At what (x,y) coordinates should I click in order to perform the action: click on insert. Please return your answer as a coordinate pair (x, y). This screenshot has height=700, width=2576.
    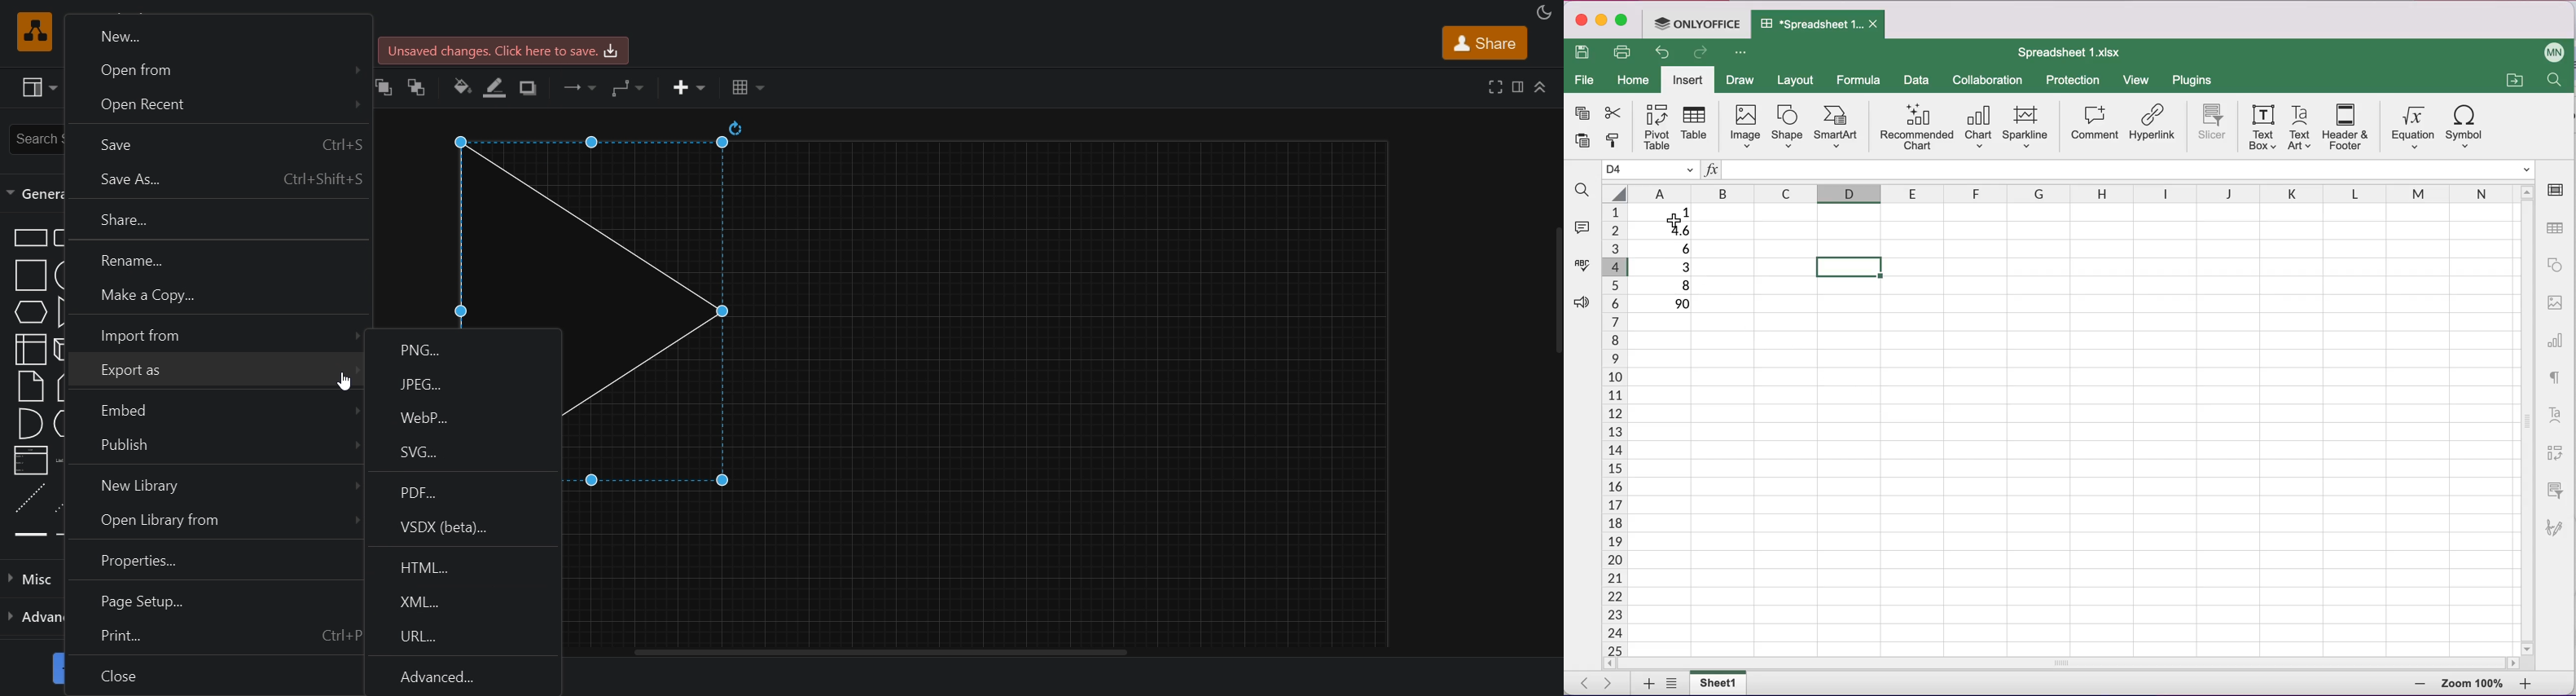
    Looking at the image, I should click on (687, 89).